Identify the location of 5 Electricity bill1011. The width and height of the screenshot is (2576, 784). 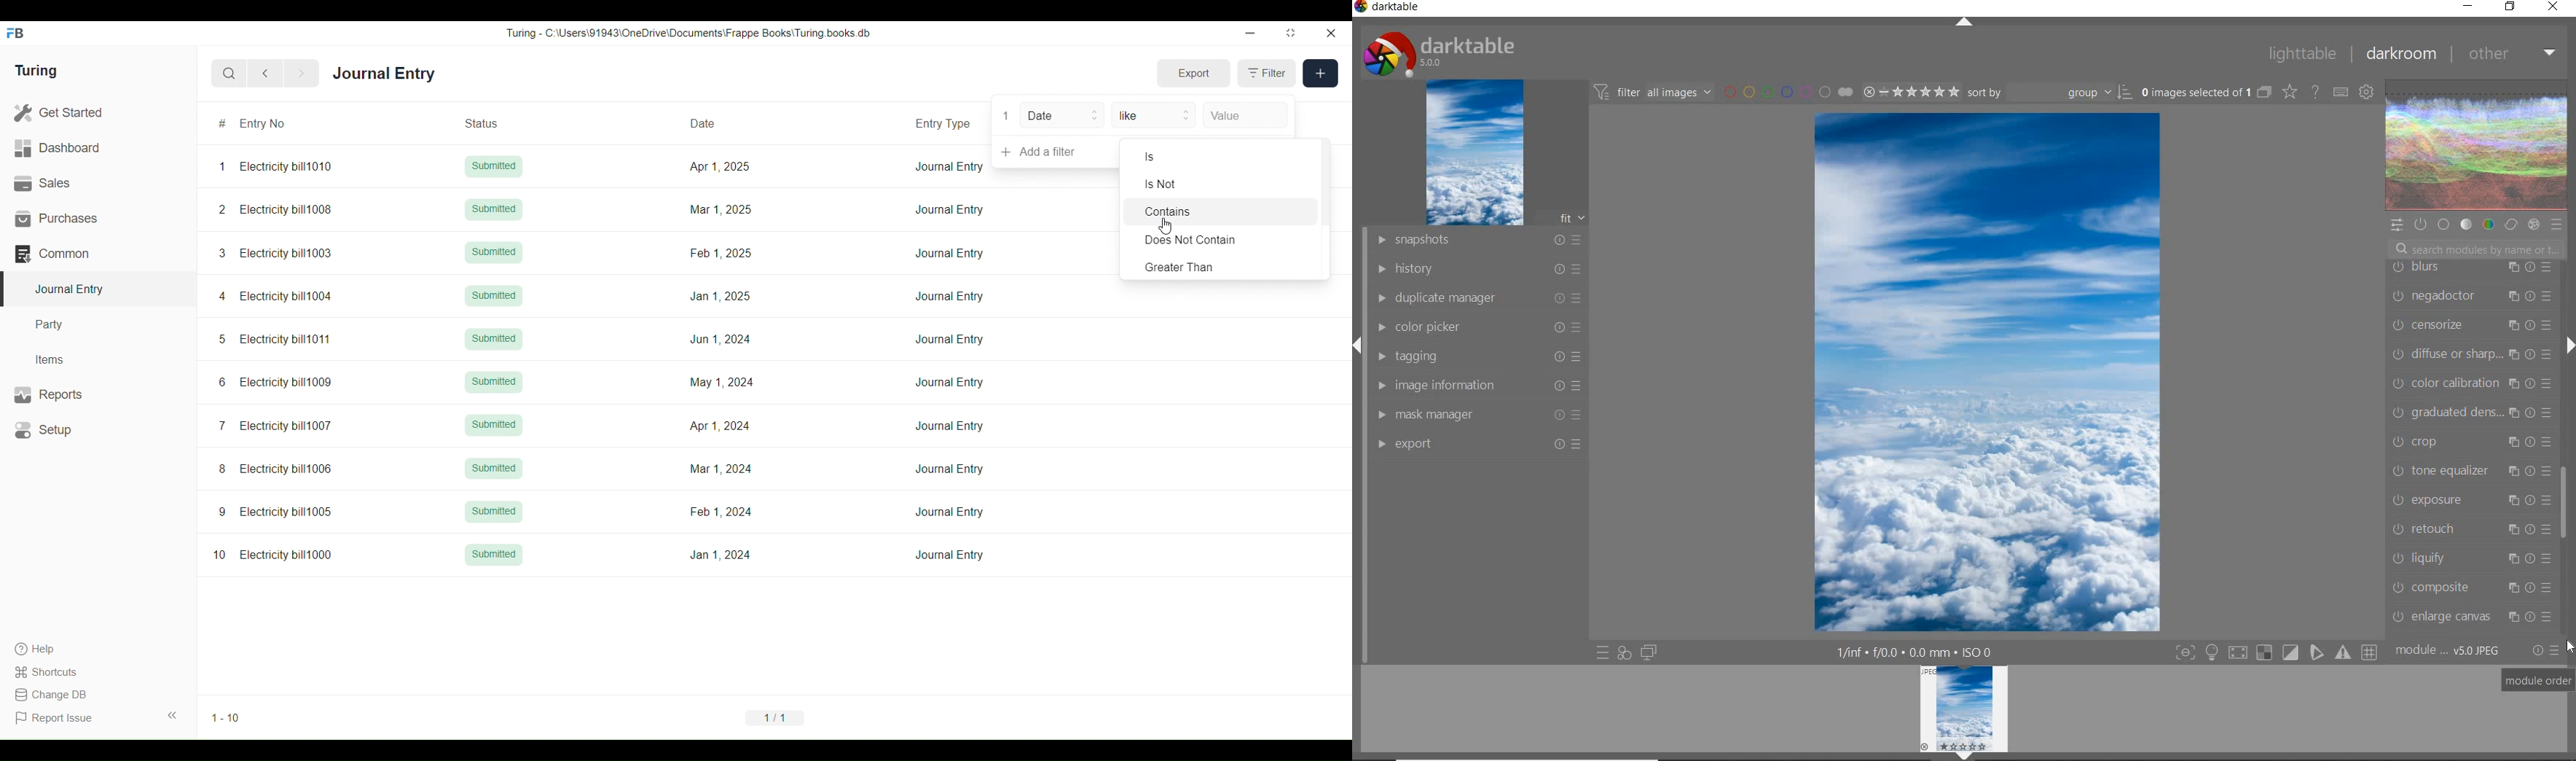
(274, 340).